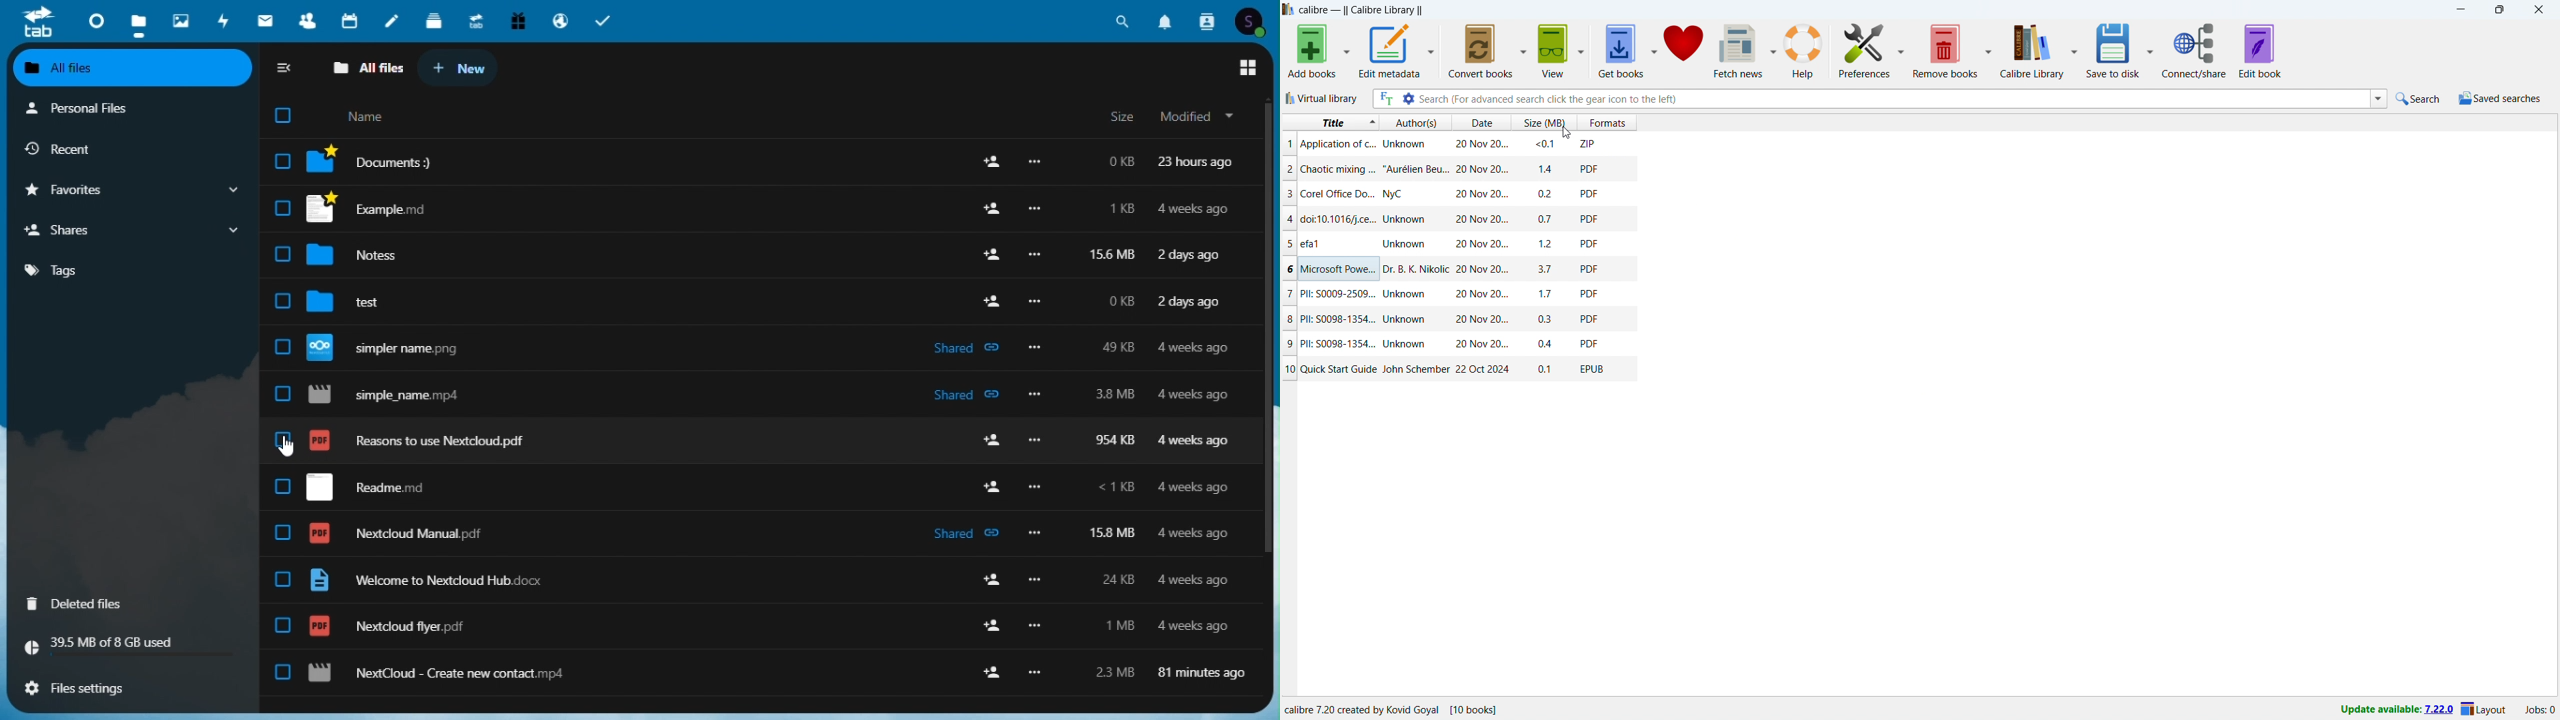 This screenshot has height=728, width=2576. Describe the element at coordinates (1481, 195) in the screenshot. I see `date` at that location.